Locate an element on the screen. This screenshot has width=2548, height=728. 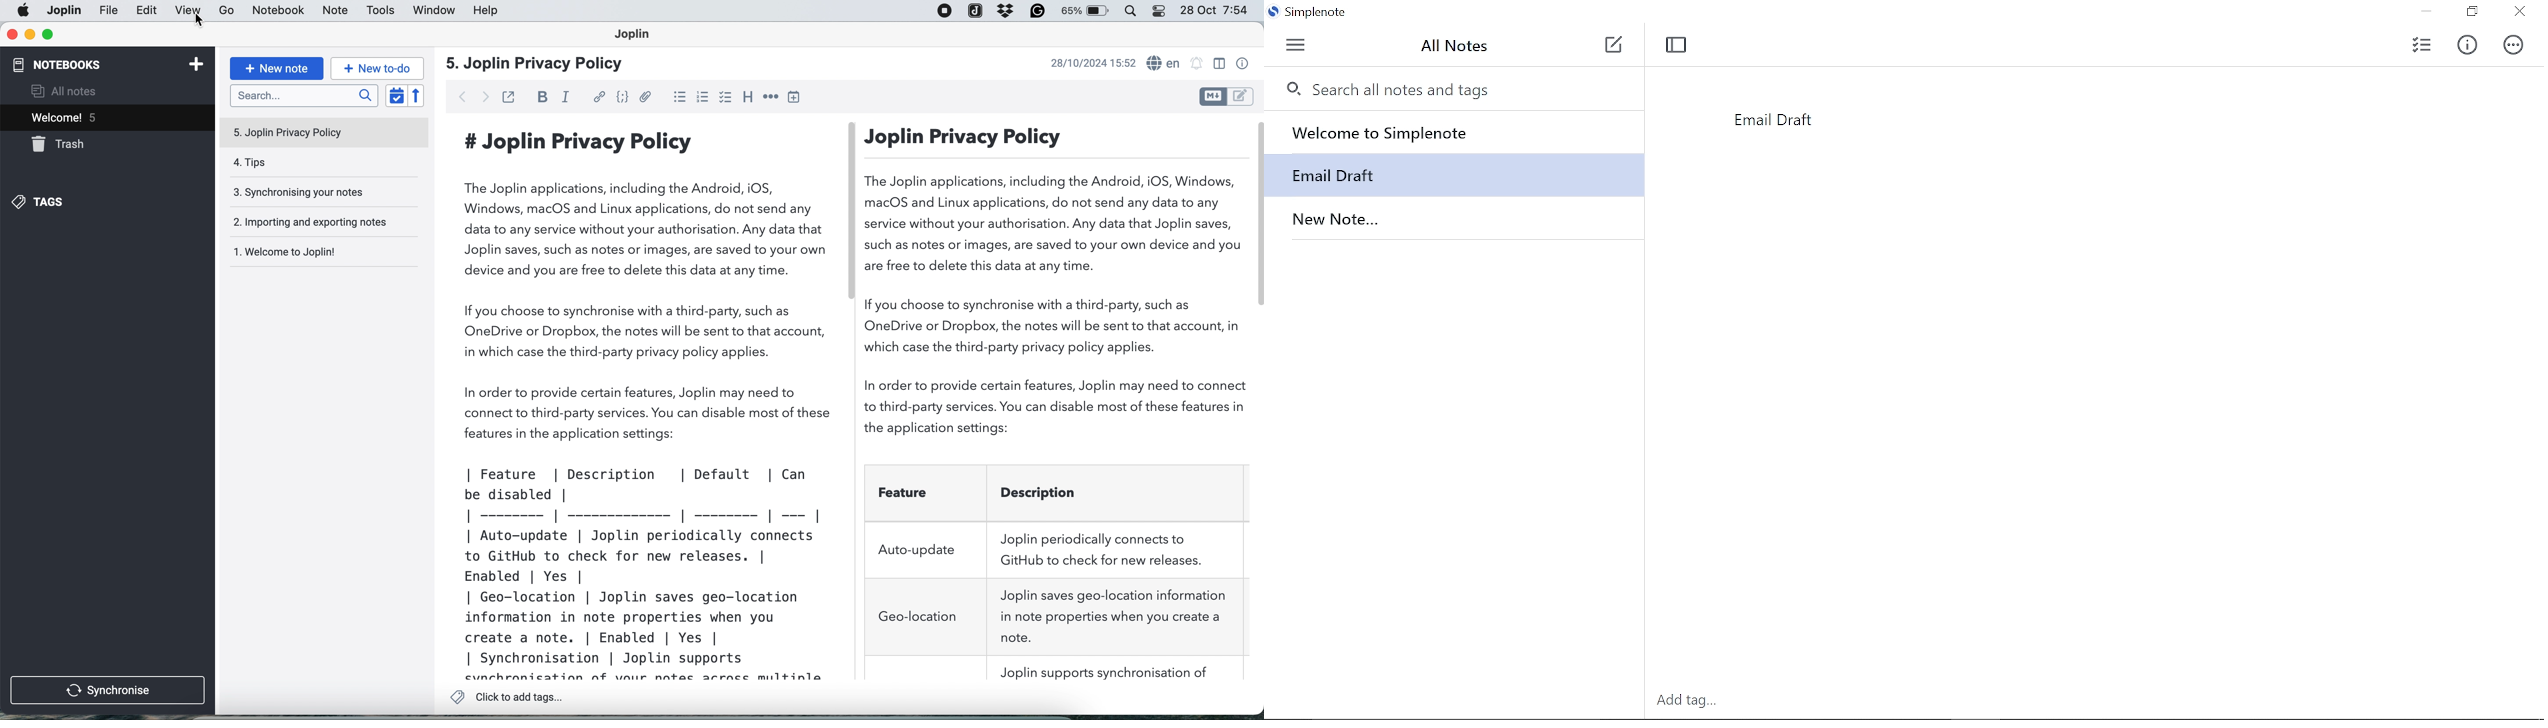
trash is located at coordinates (59, 144).